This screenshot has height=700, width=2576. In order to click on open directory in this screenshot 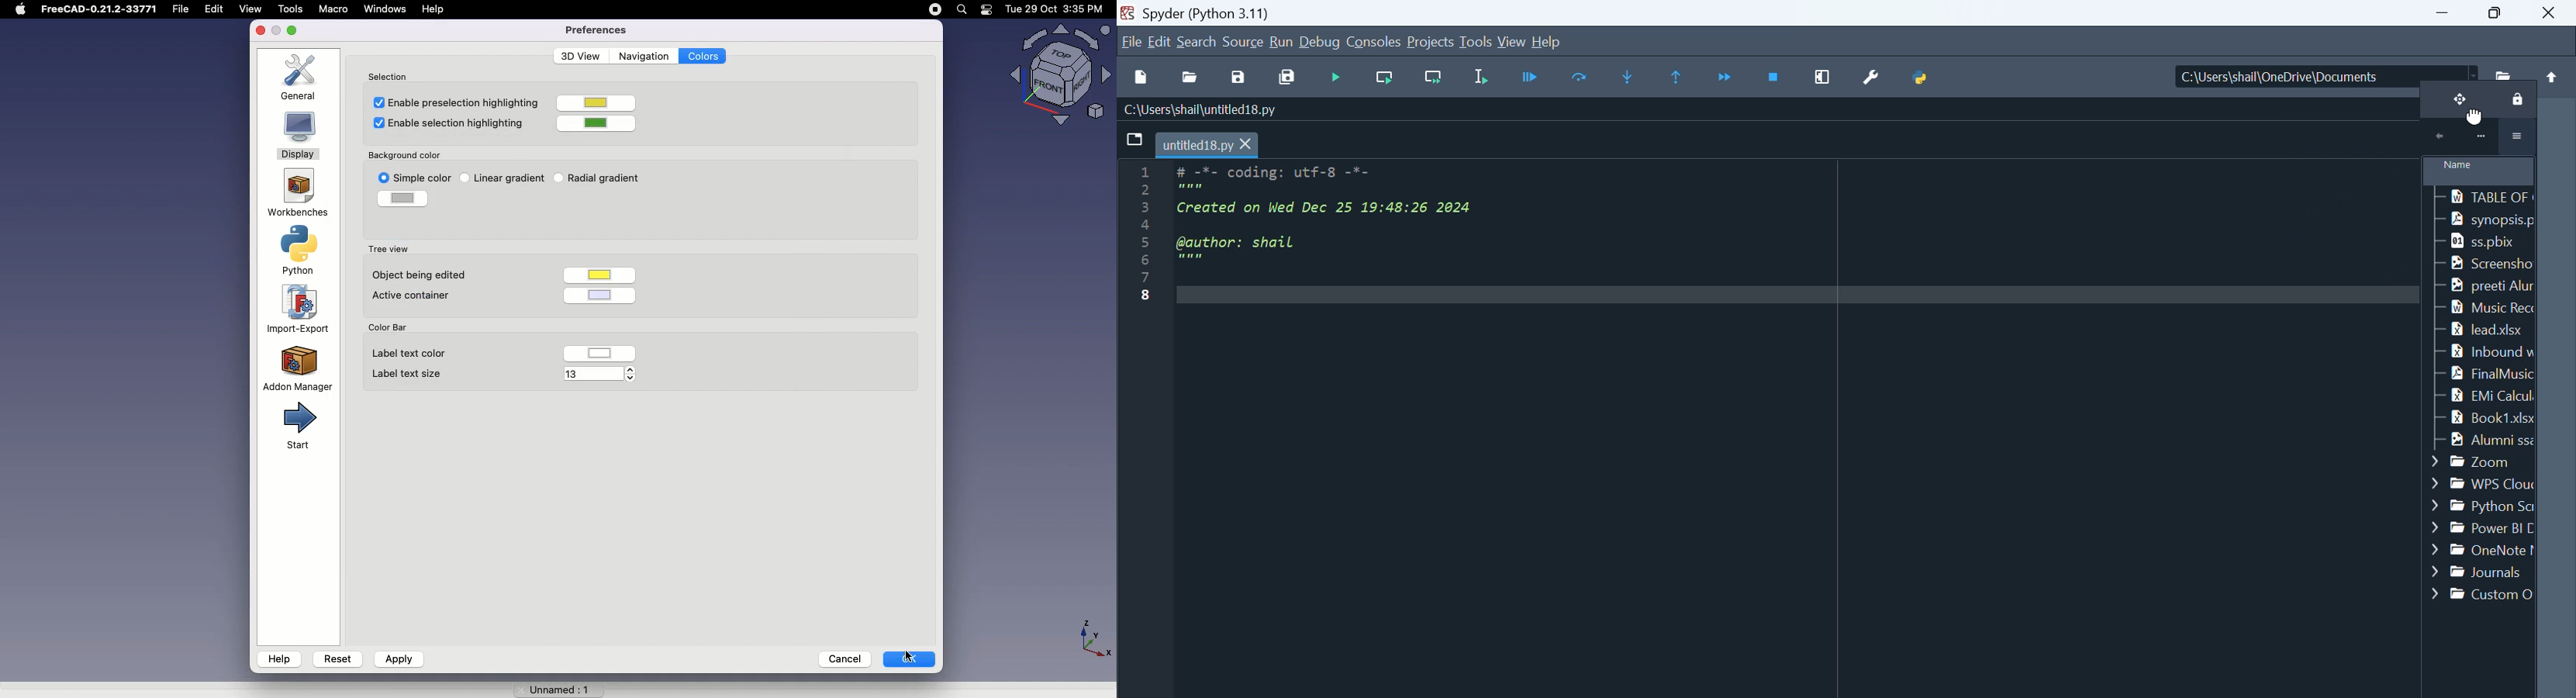, I will do `click(2504, 71)`.